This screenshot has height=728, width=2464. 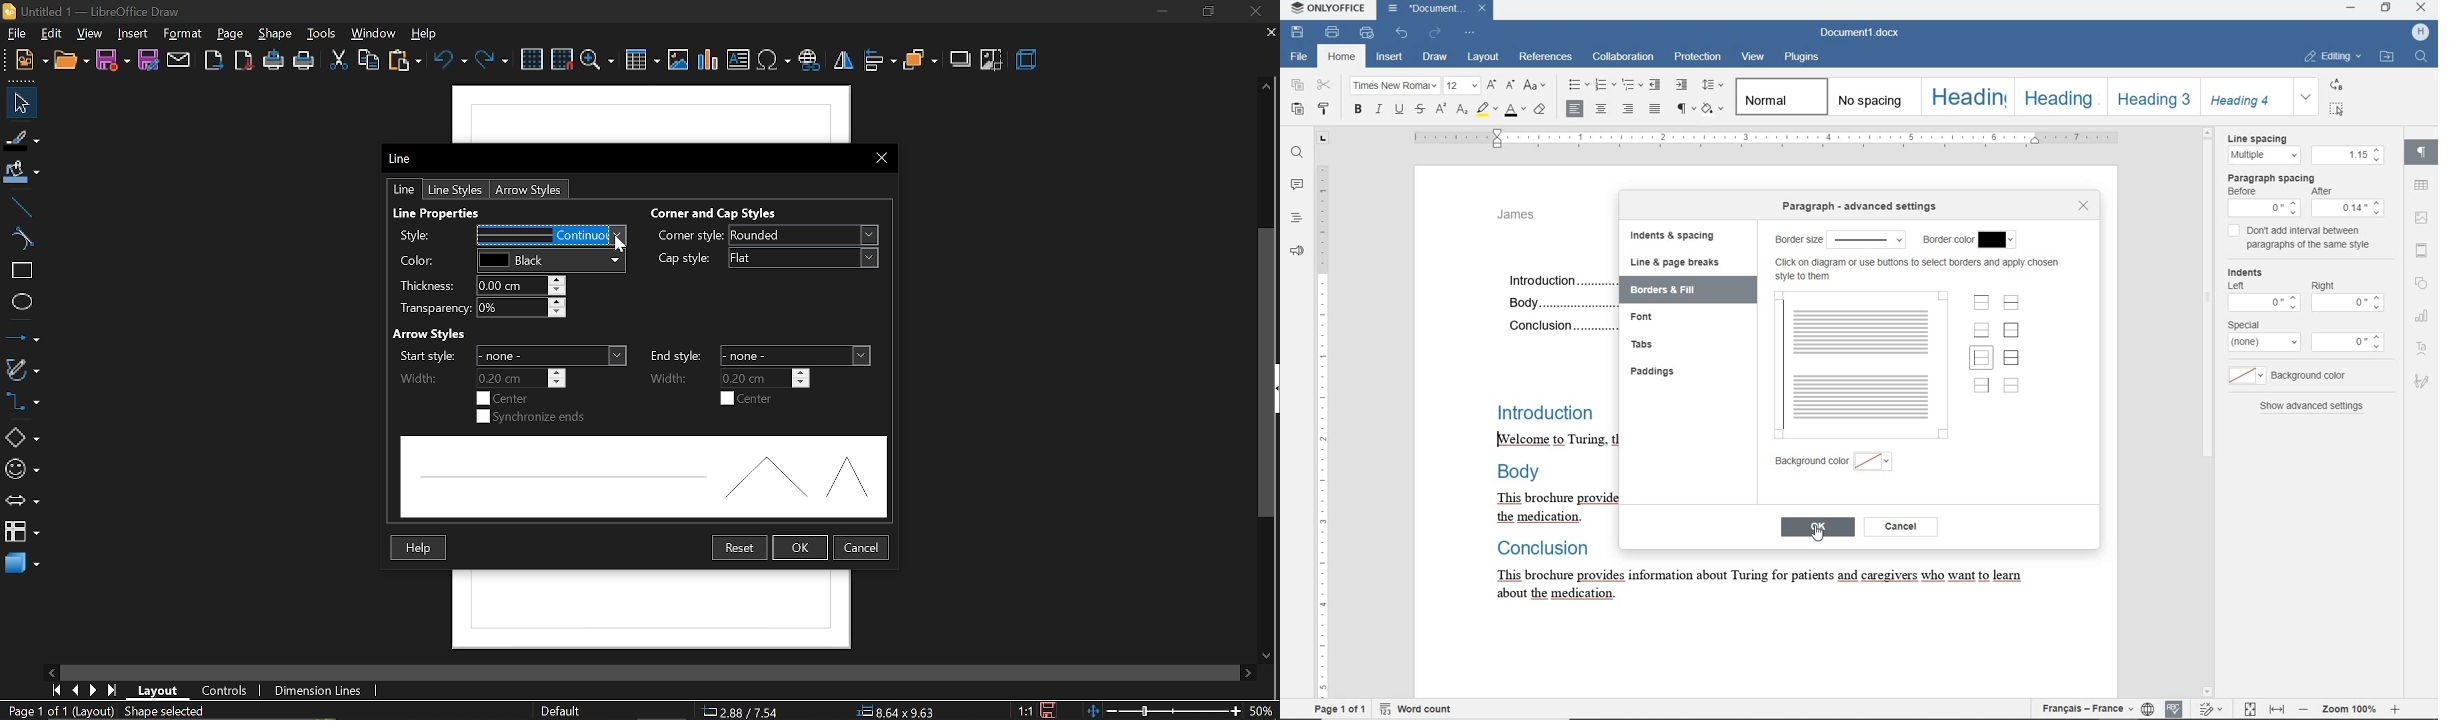 What do you see at coordinates (1463, 111) in the screenshot?
I see `subscript` at bounding box center [1463, 111].